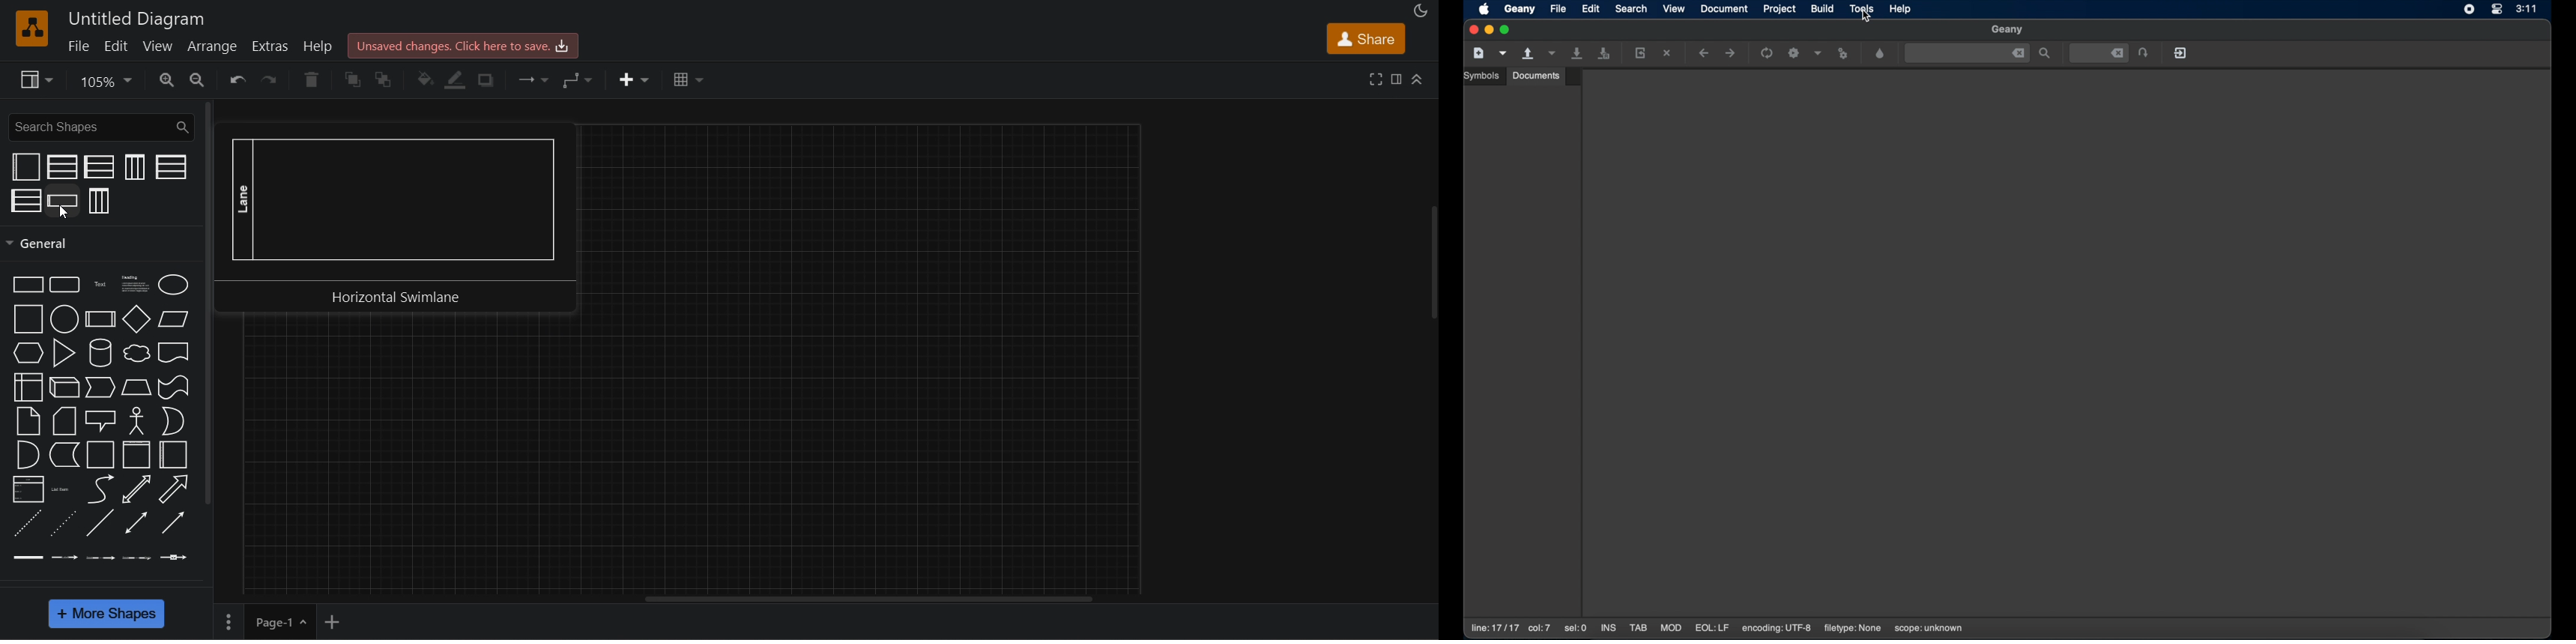 The height and width of the screenshot is (644, 2576). What do you see at coordinates (2470, 9) in the screenshot?
I see `screen recorder icon` at bounding box center [2470, 9].